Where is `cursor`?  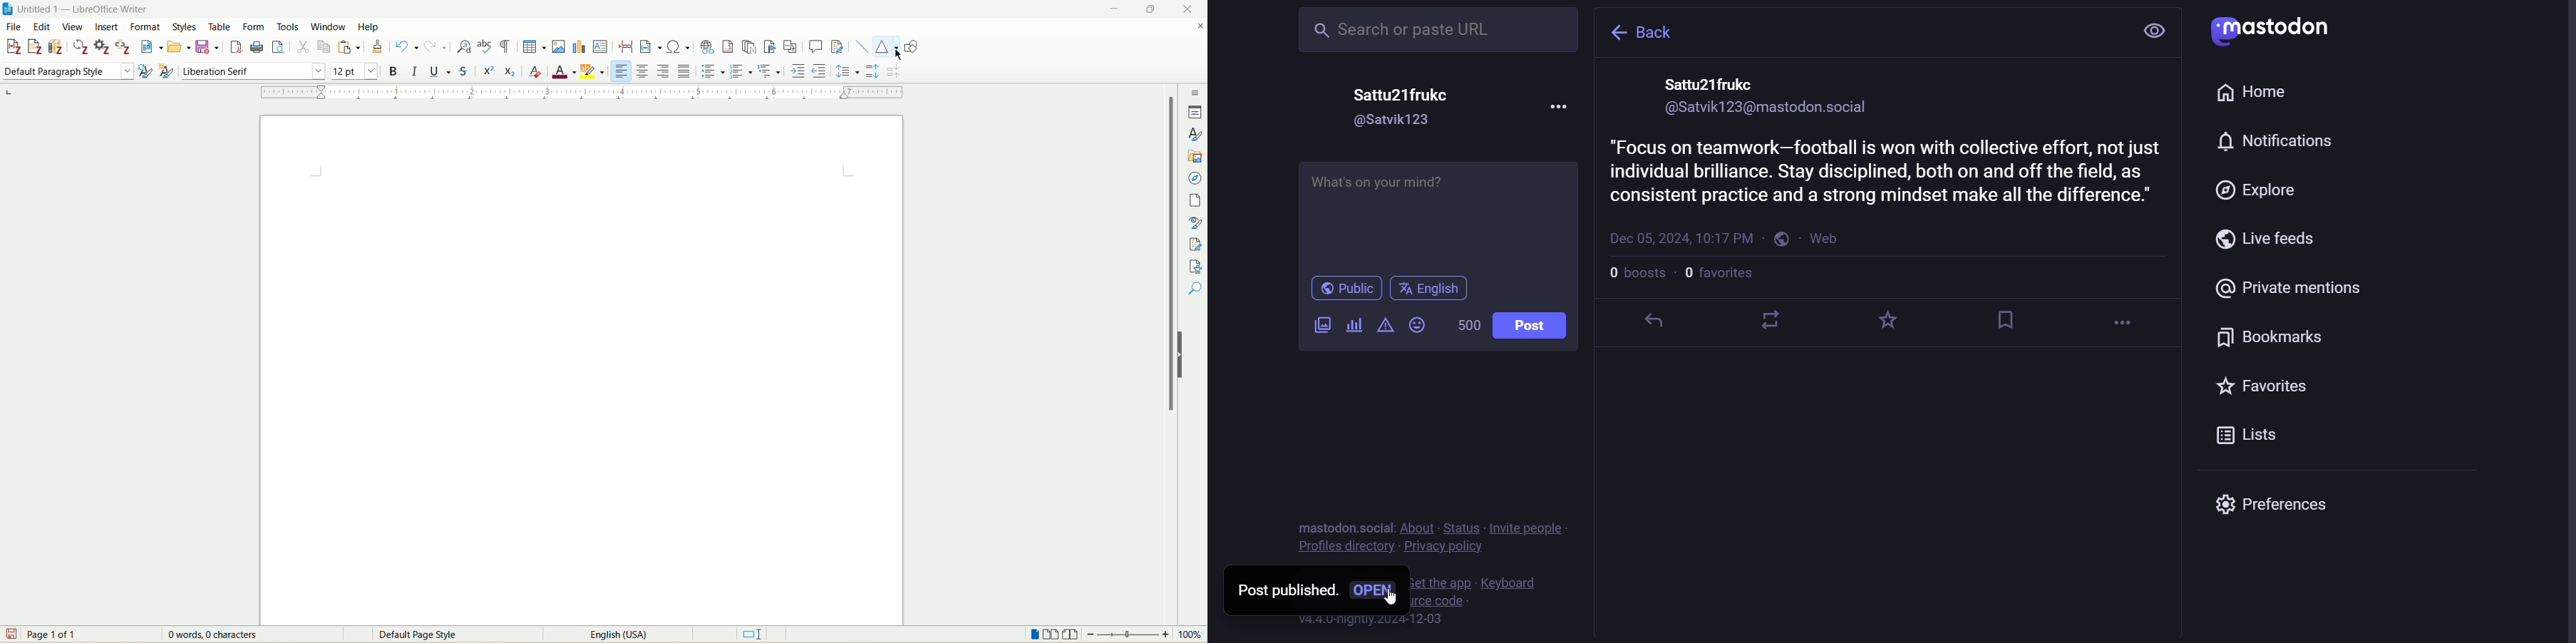 cursor is located at coordinates (1388, 598).